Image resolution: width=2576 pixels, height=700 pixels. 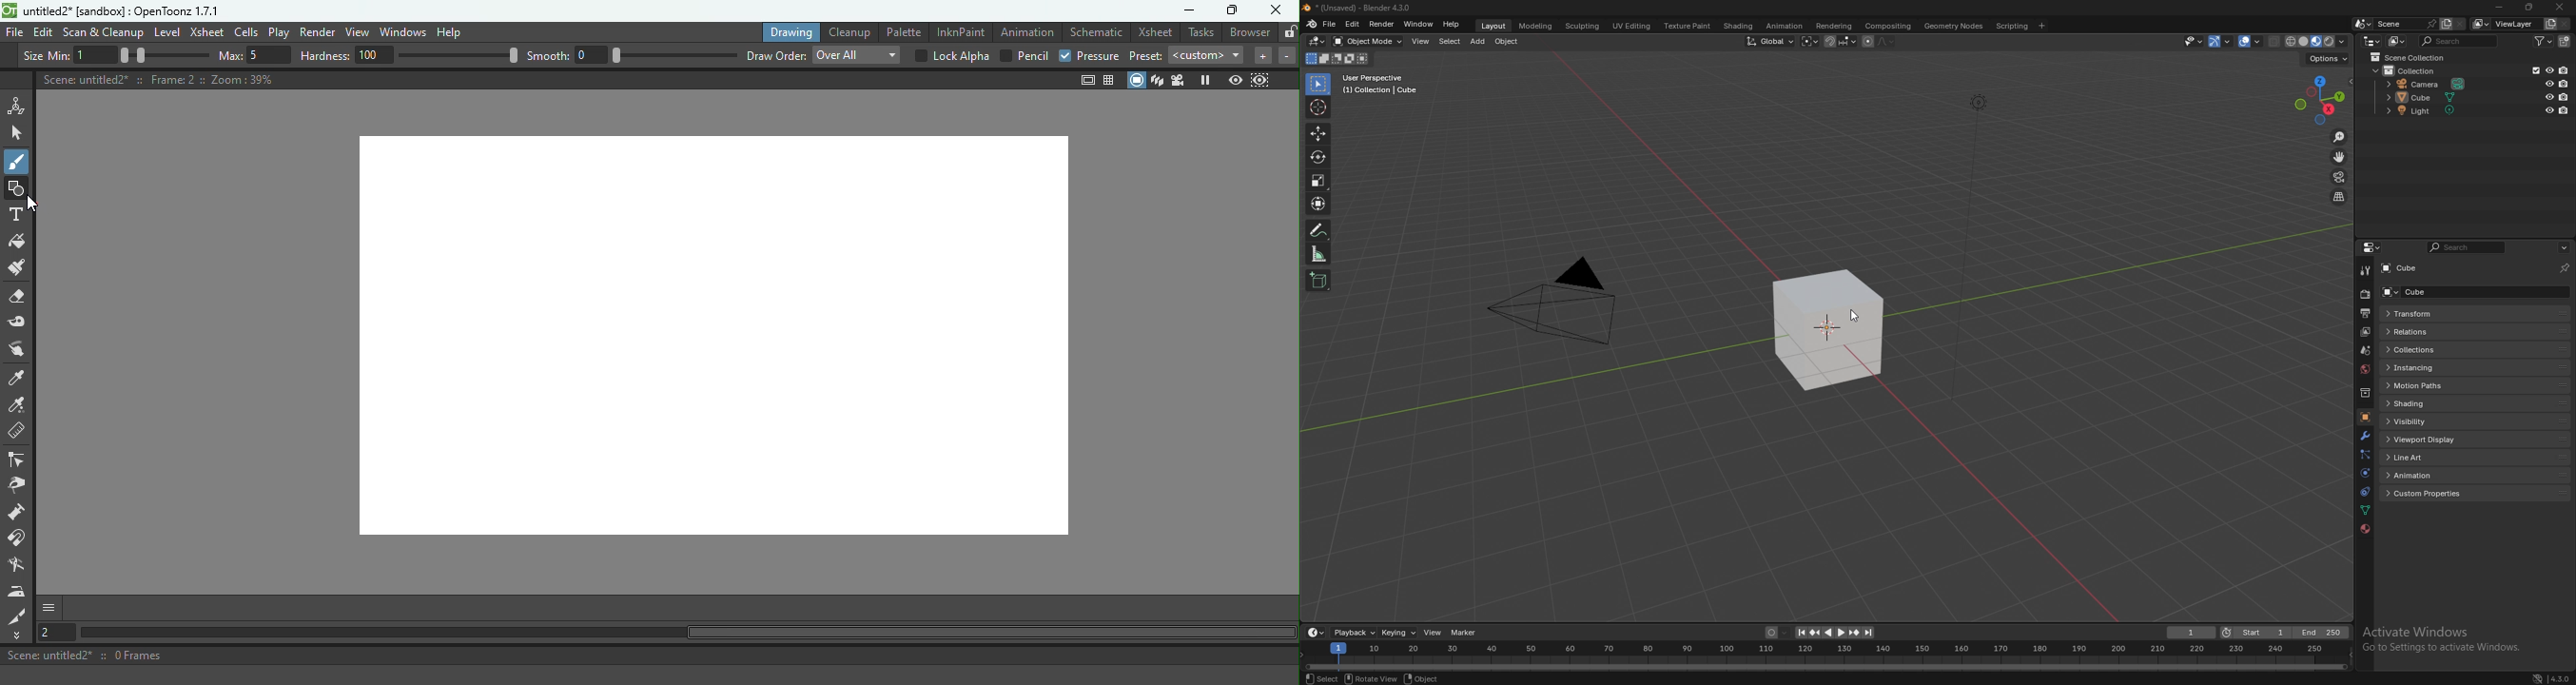 What do you see at coordinates (1855, 632) in the screenshot?
I see `jump to keyframe` at bounding box center [1855, 632].